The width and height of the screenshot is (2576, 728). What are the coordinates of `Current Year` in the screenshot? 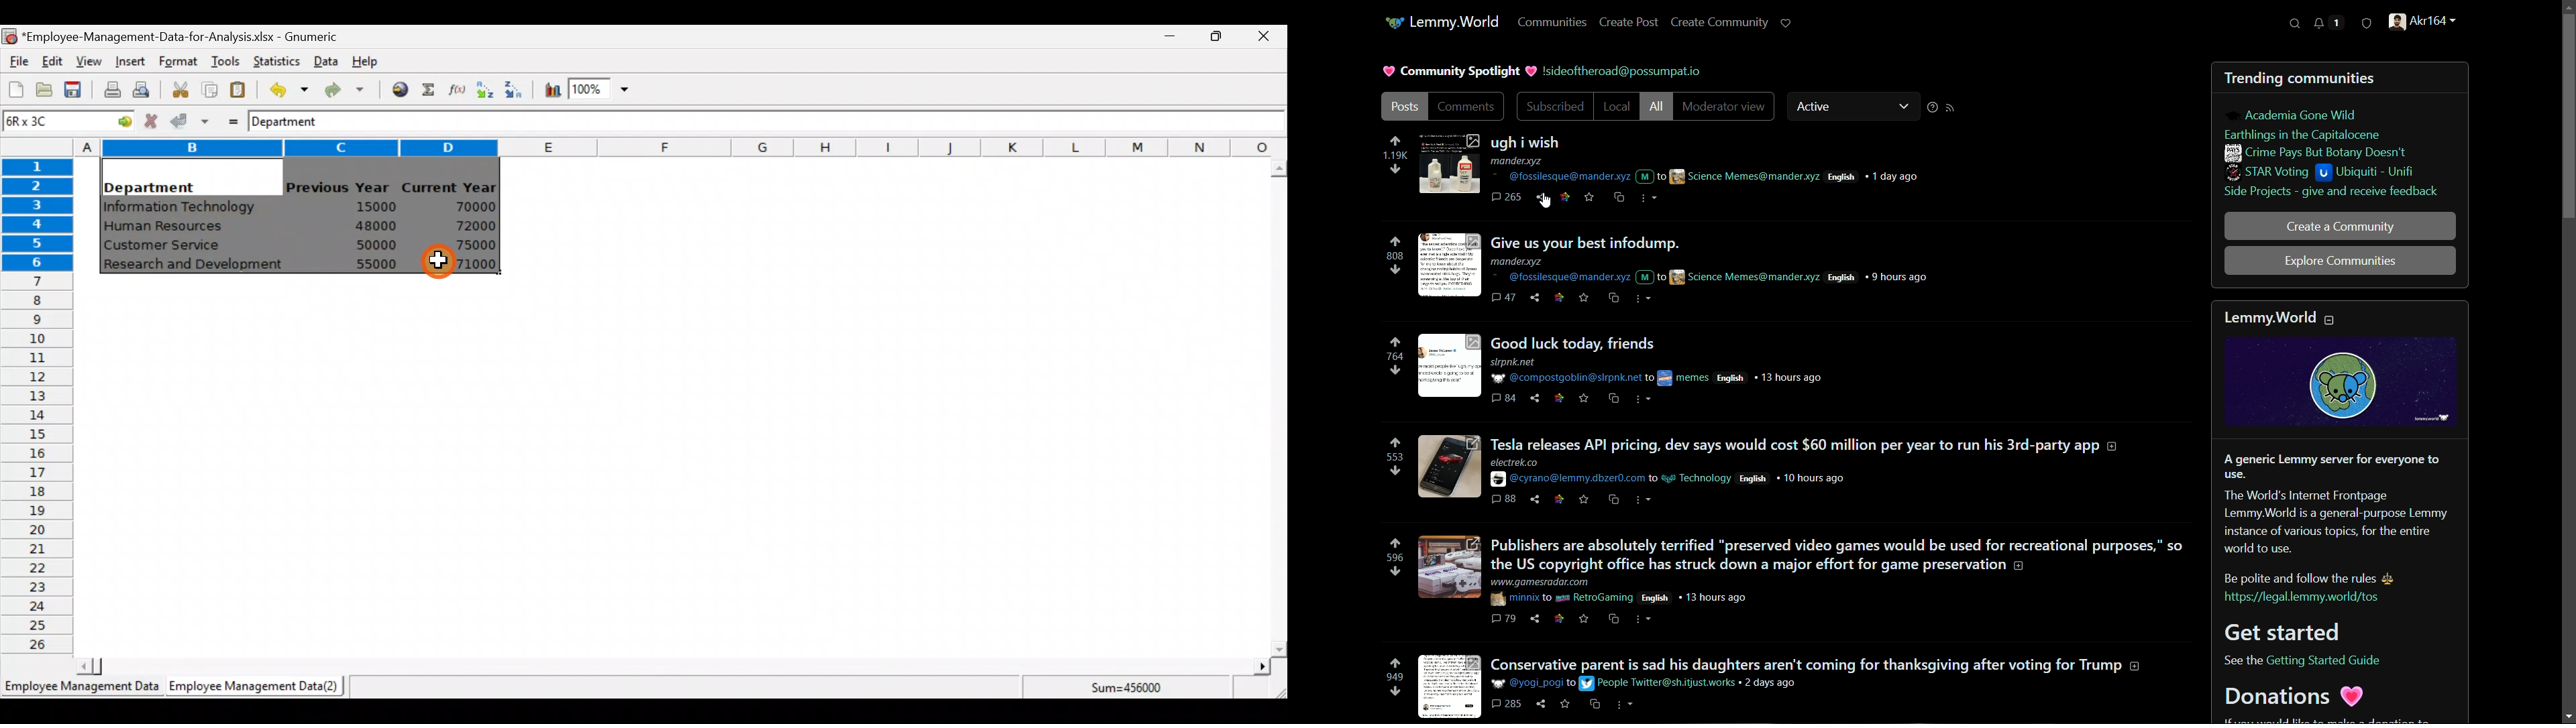 It's located at (451, 186).